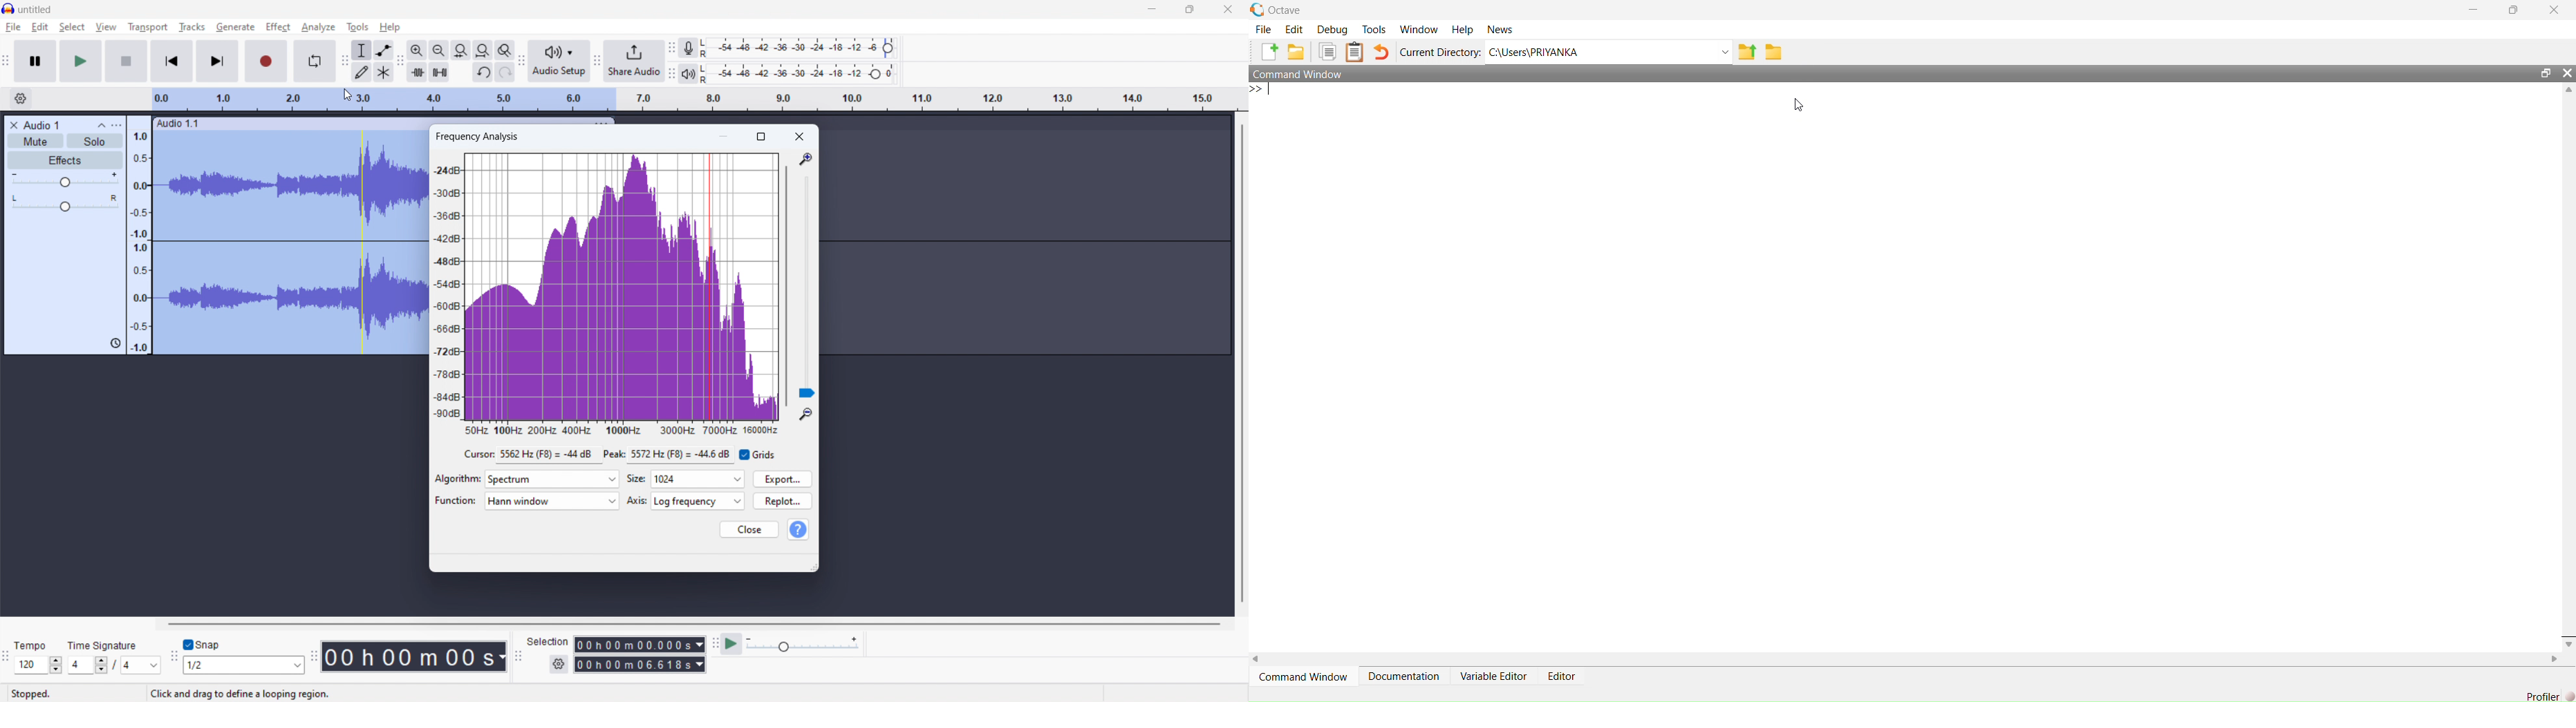 Image resolution: width=2576 pixels, height=728 pixels. What do you see at coordinates (65, 160) in the screenshot?
I see `effect` at bounding box center [65, 160].